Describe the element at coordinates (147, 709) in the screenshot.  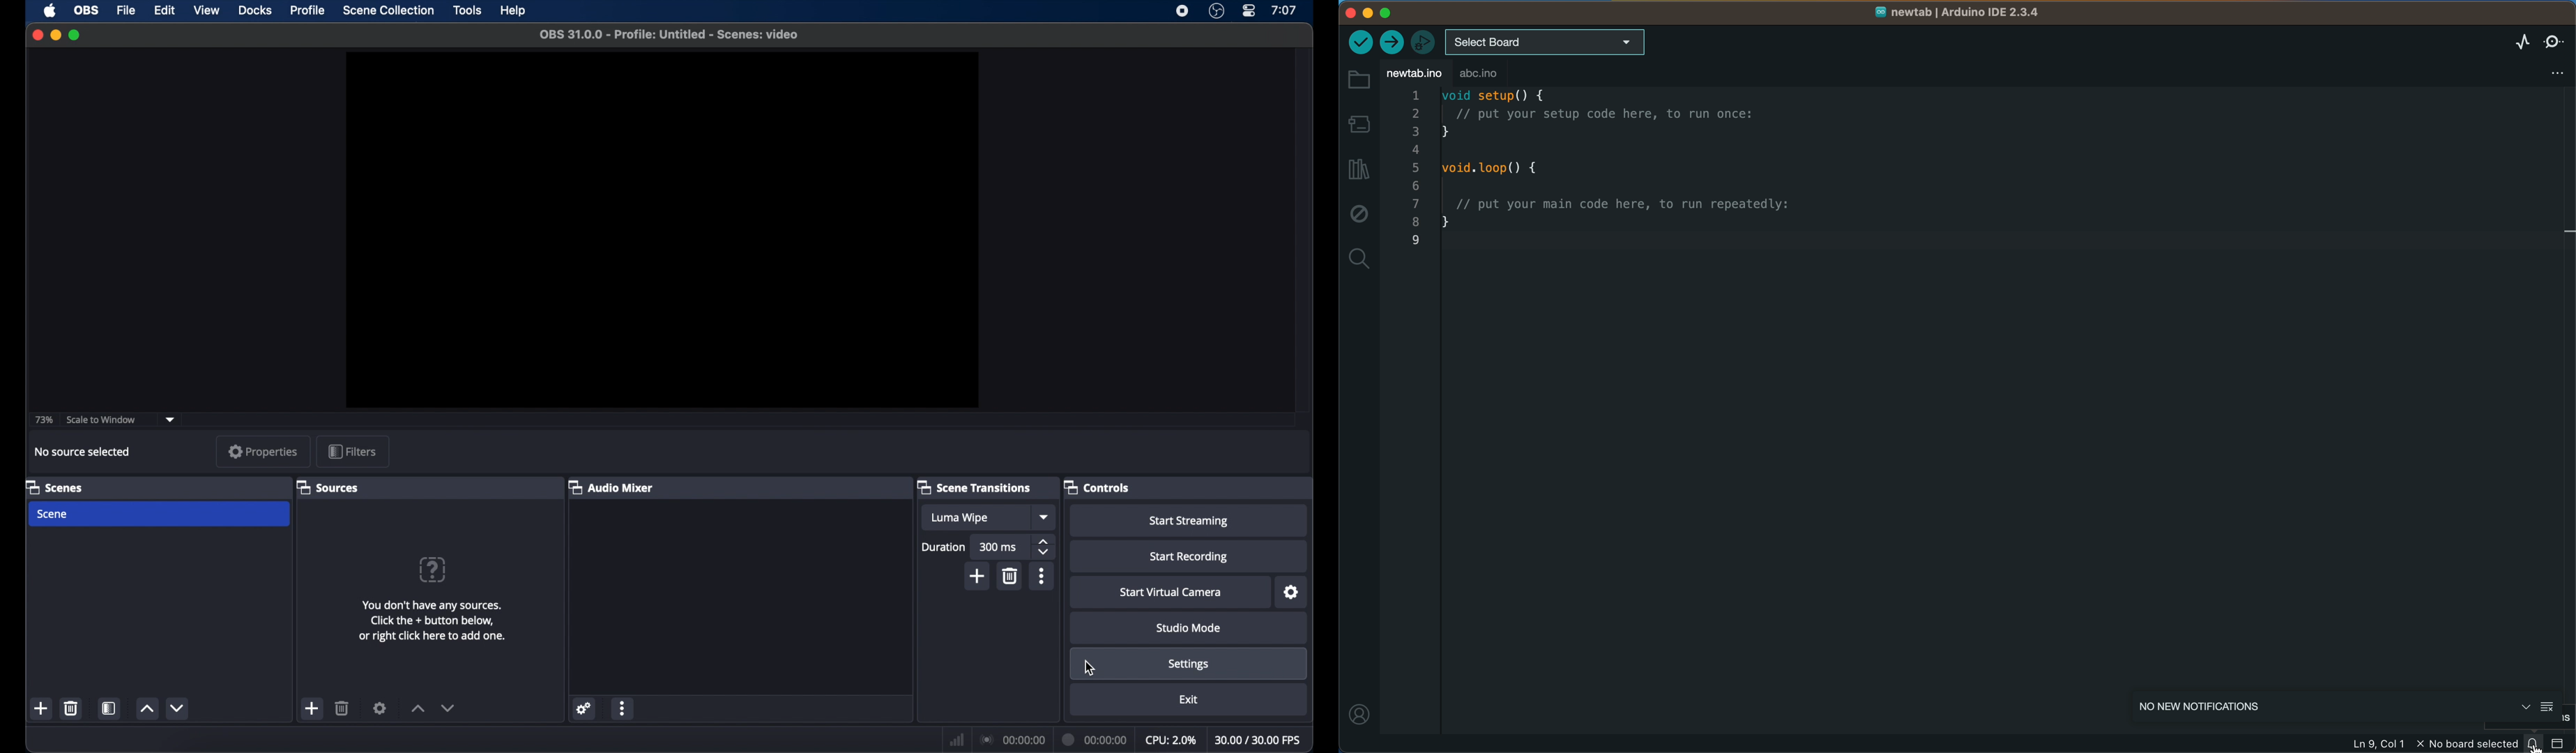
I see `increment` at that location.